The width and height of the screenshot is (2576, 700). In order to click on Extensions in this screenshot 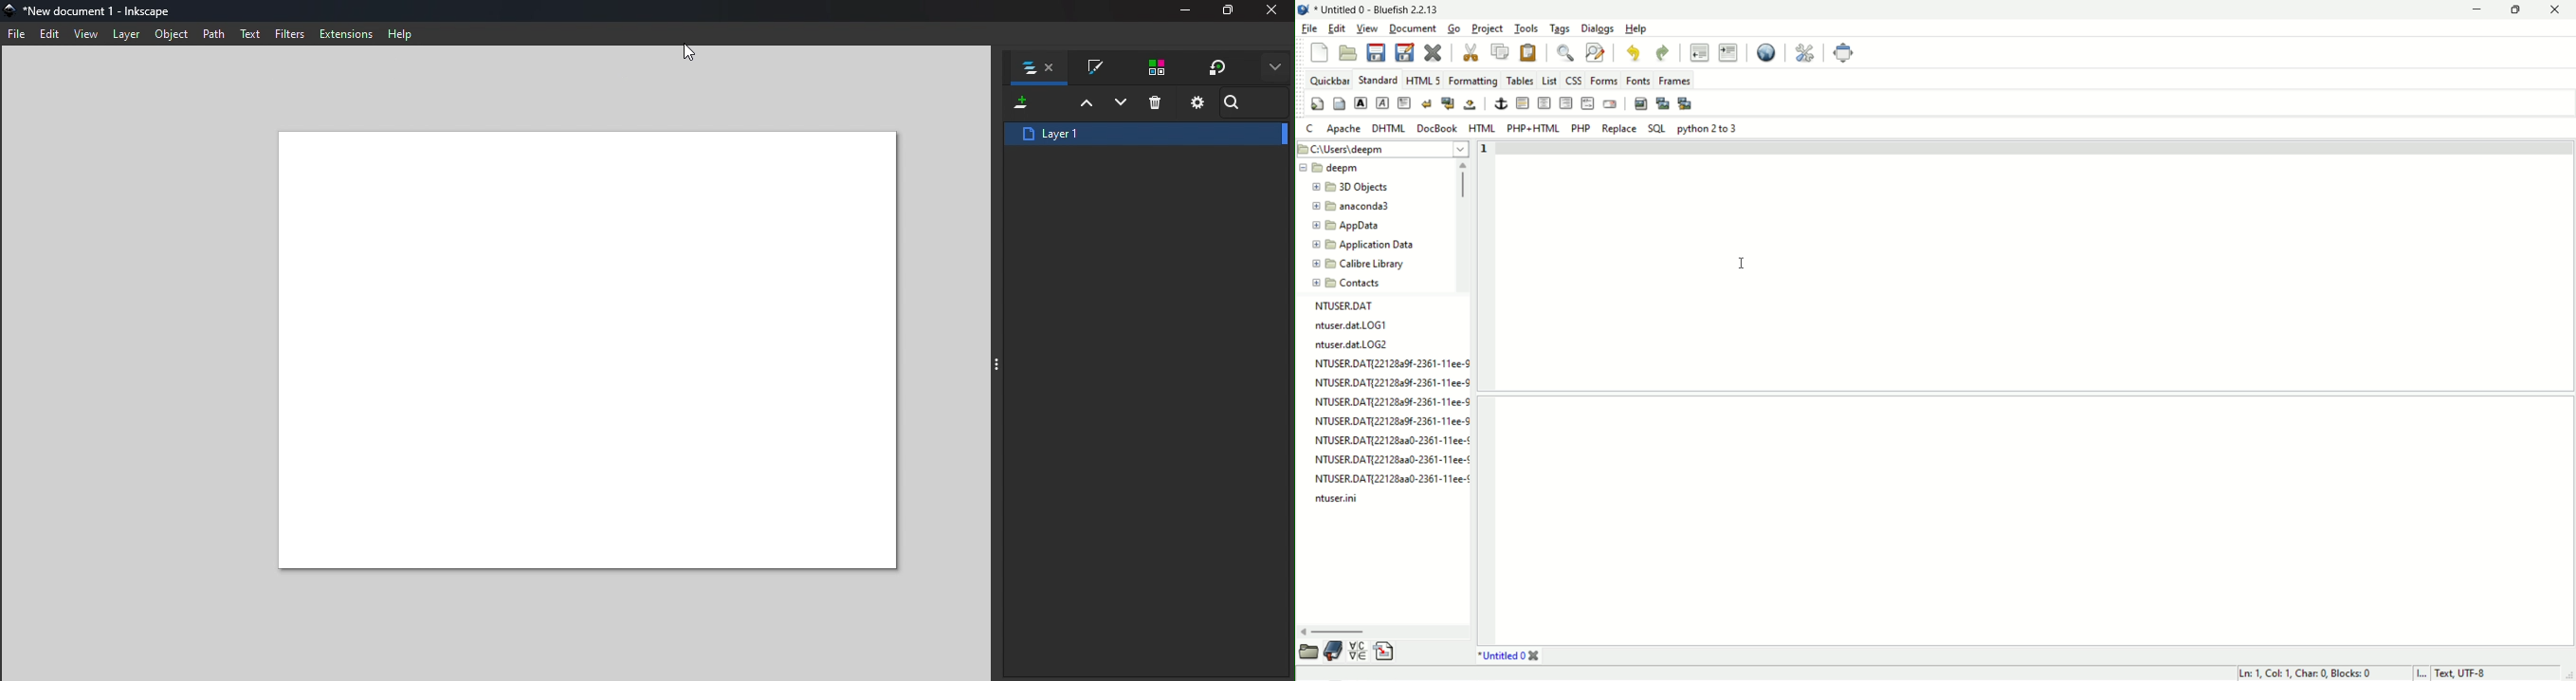, I will do `click(346, 31)`.